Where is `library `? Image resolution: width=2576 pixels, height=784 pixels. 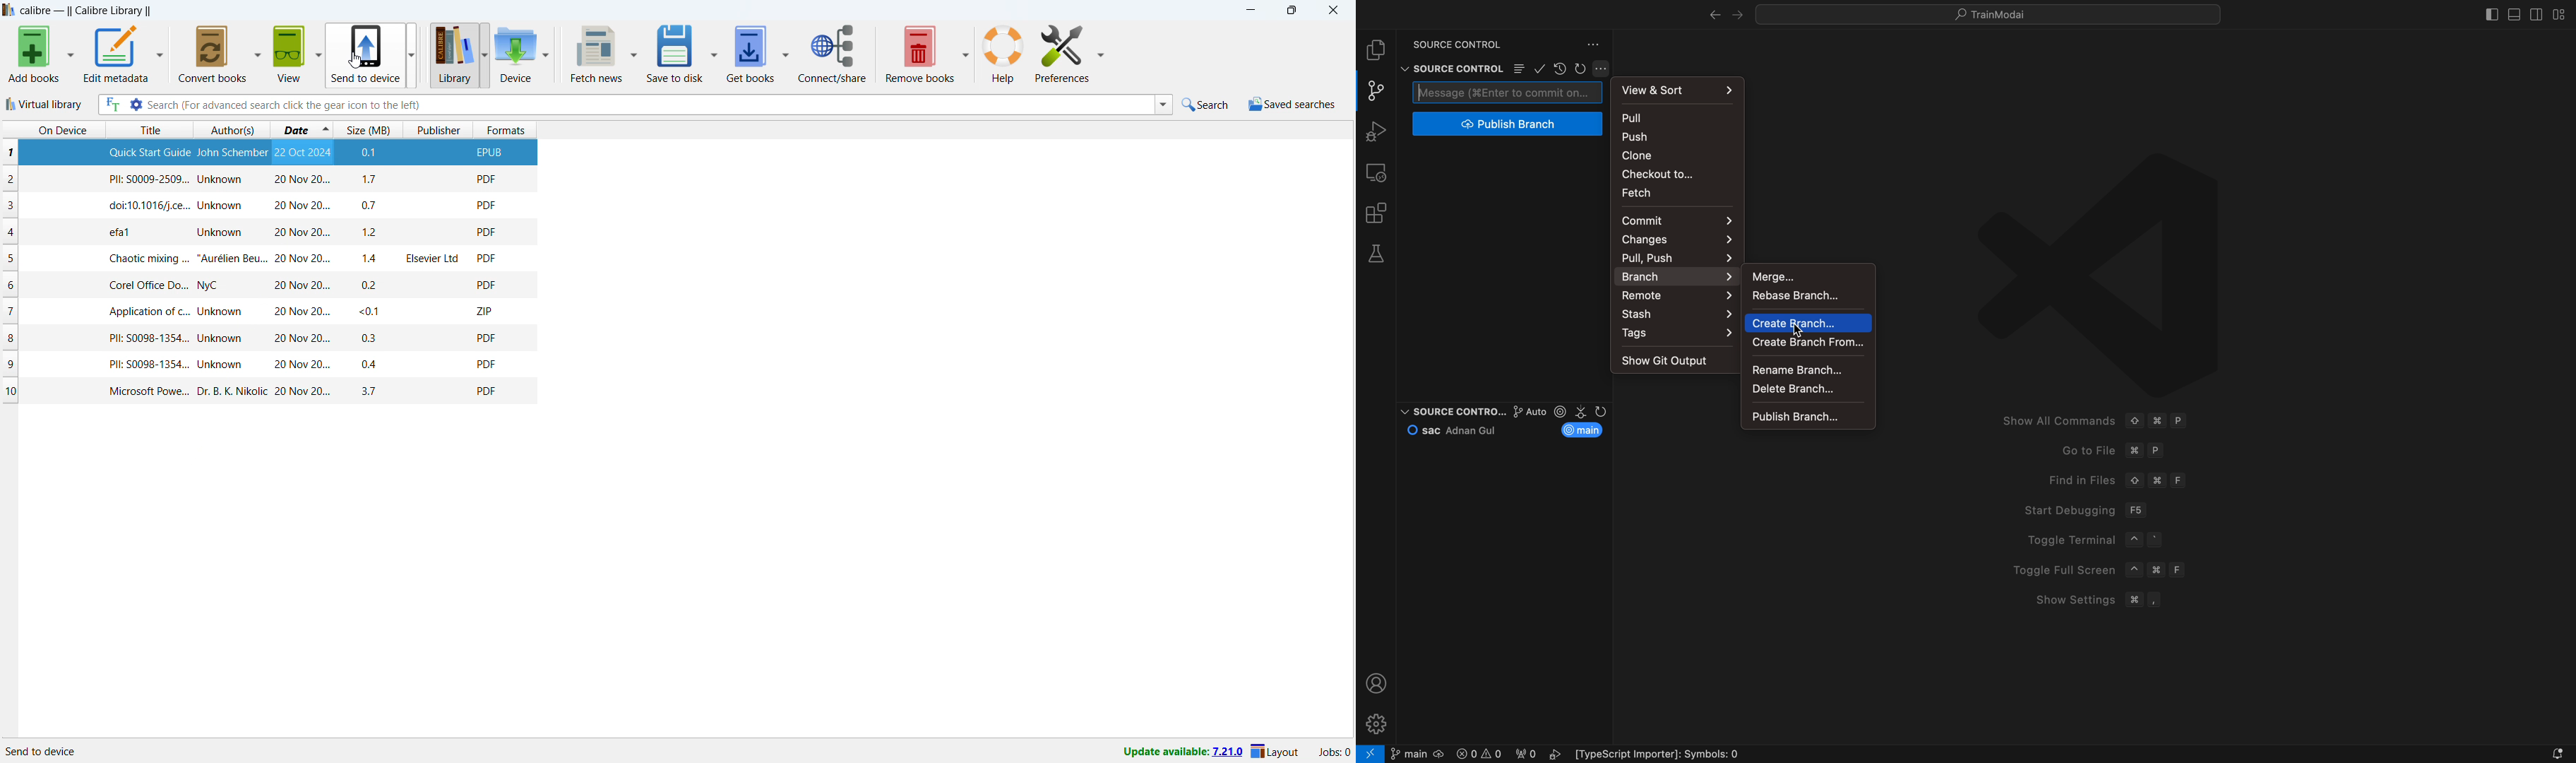
library  is located at coordinates (453, 54).